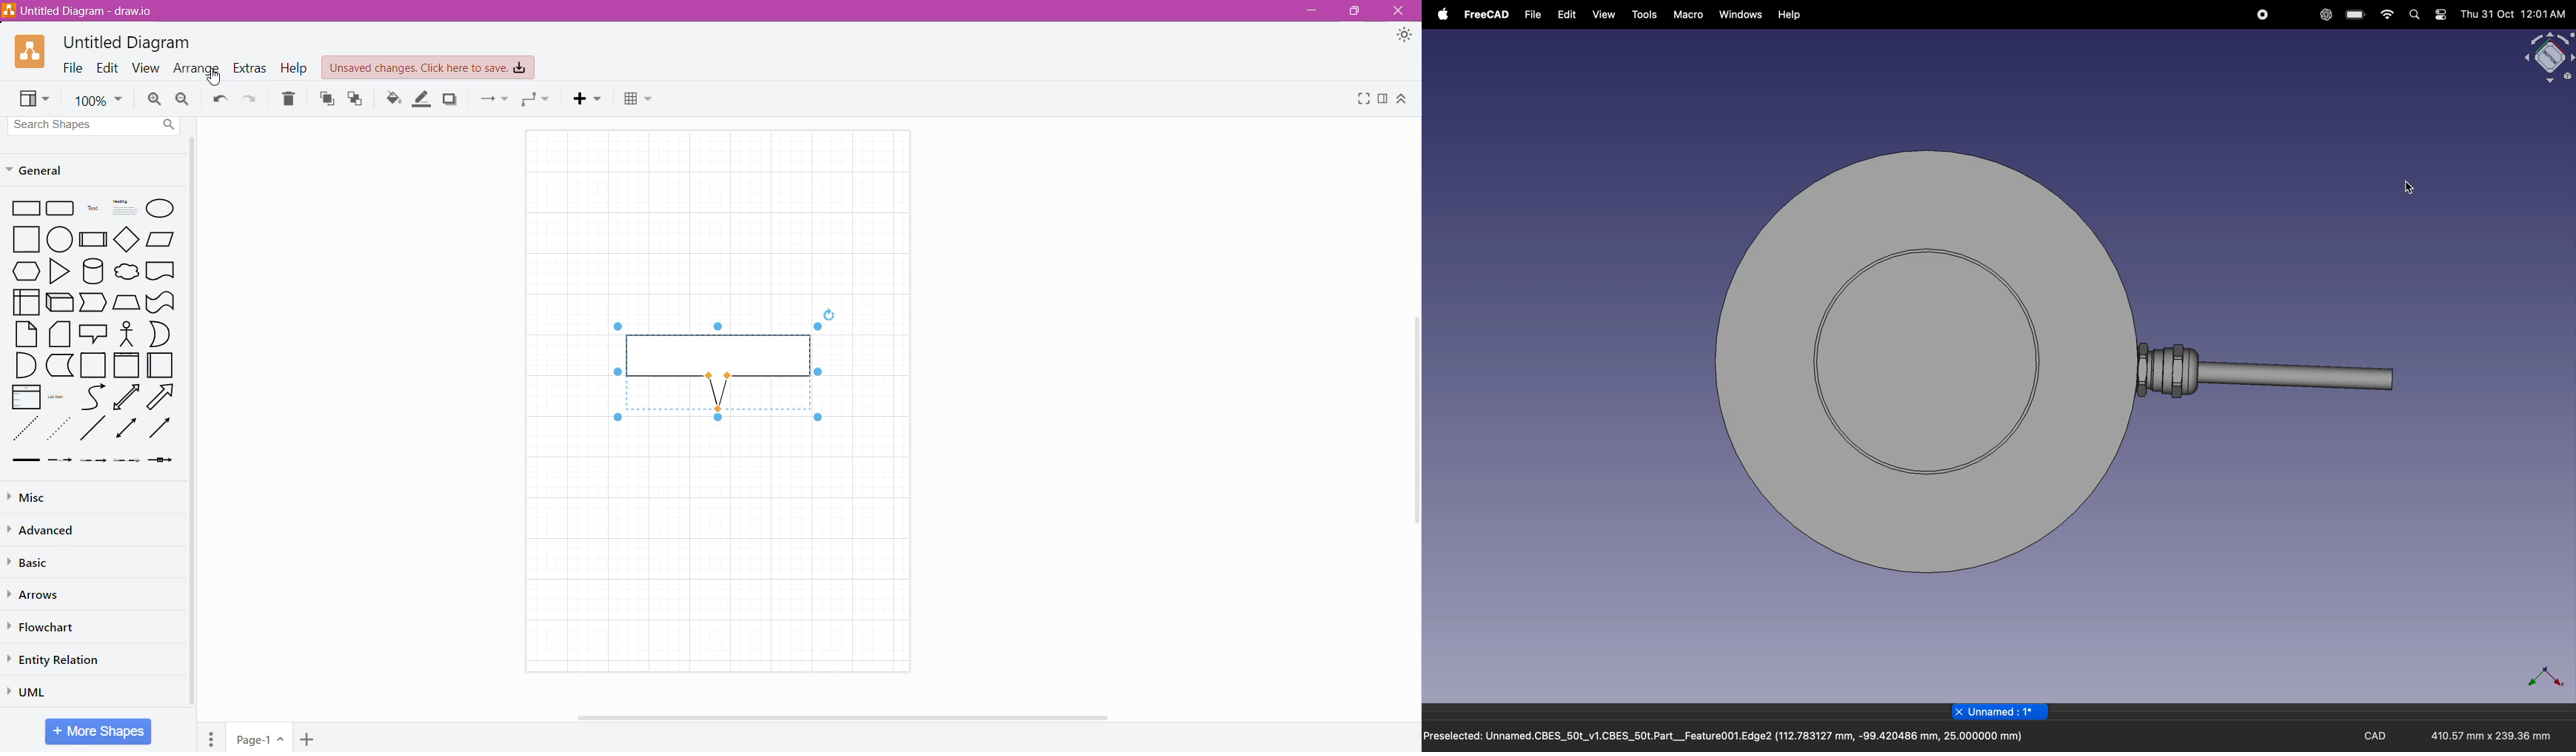 This screenshot has height=756, width=2576. What do you see at coordinates (429, 68) in the screenshot?
I see `Unsaved Changes. Click here to save` at bounding box center [429, 68].